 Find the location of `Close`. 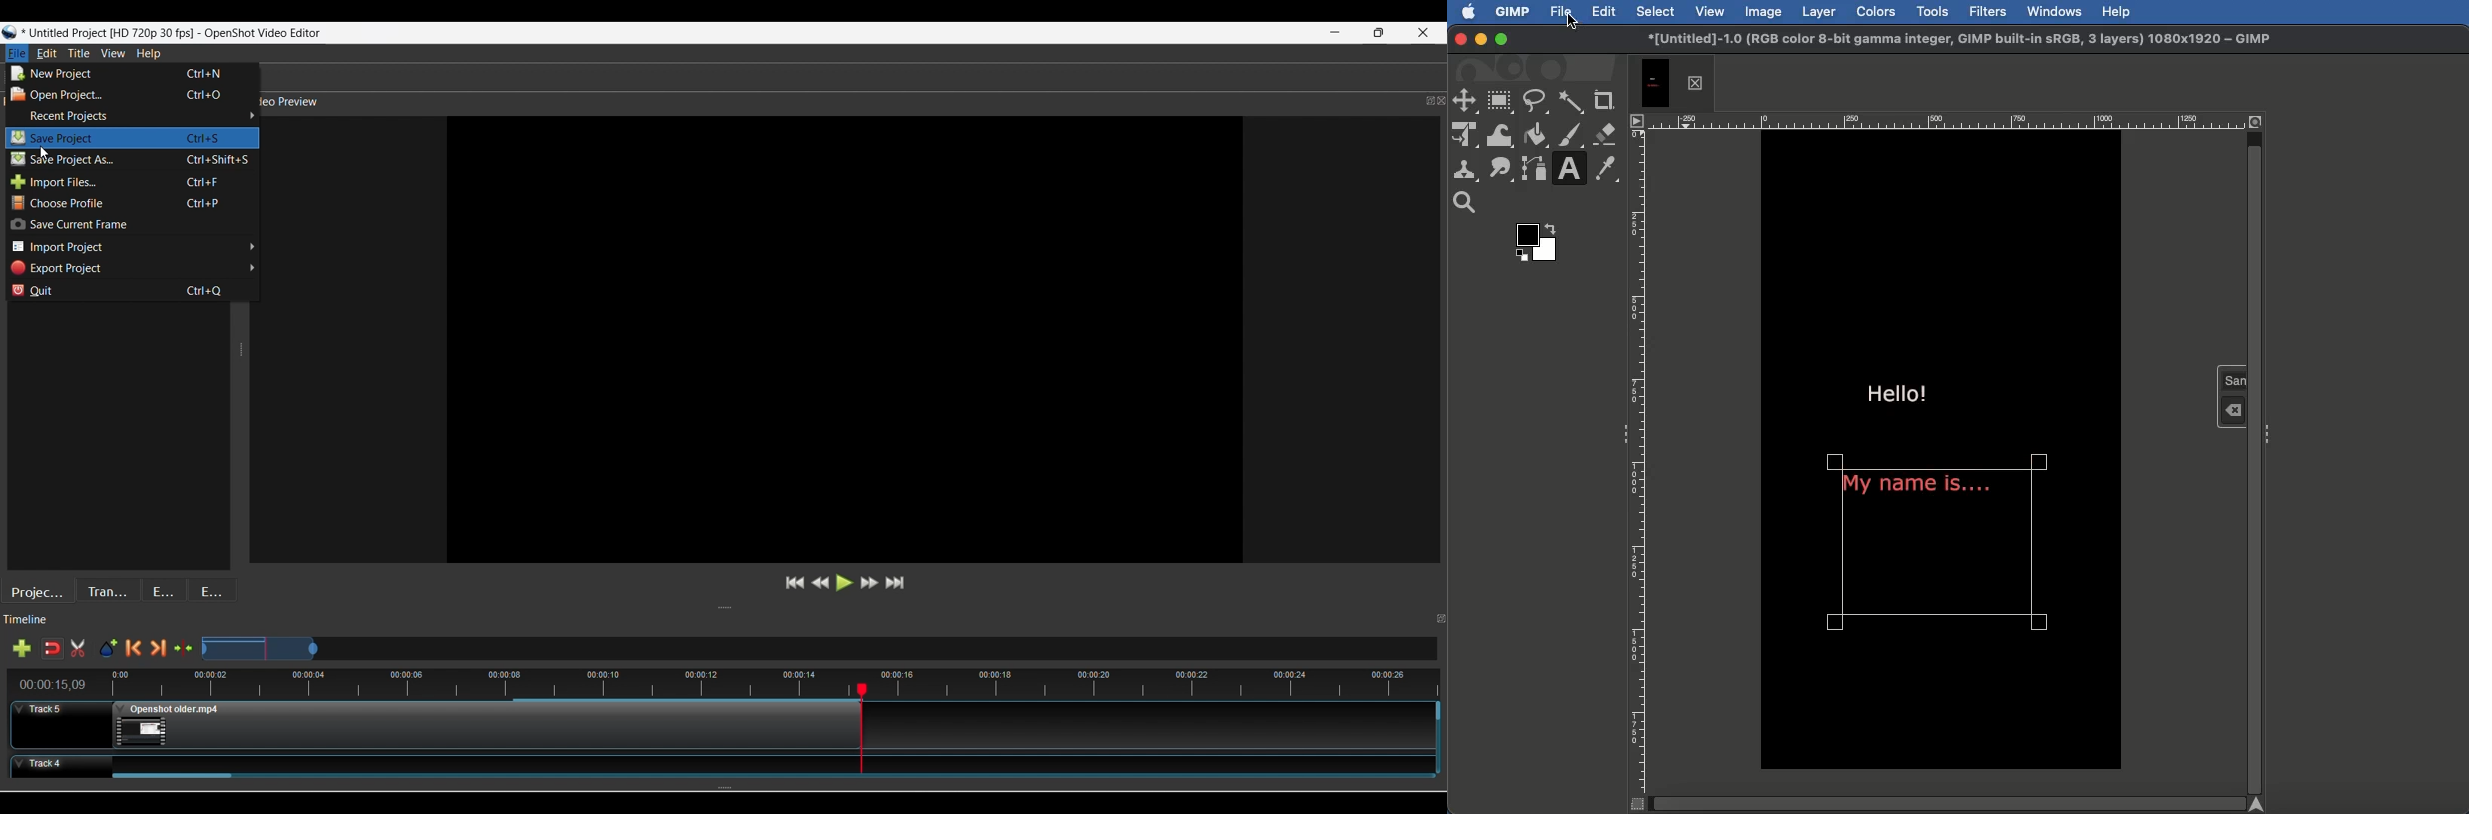

Close is located at coordinates (1458, 38).